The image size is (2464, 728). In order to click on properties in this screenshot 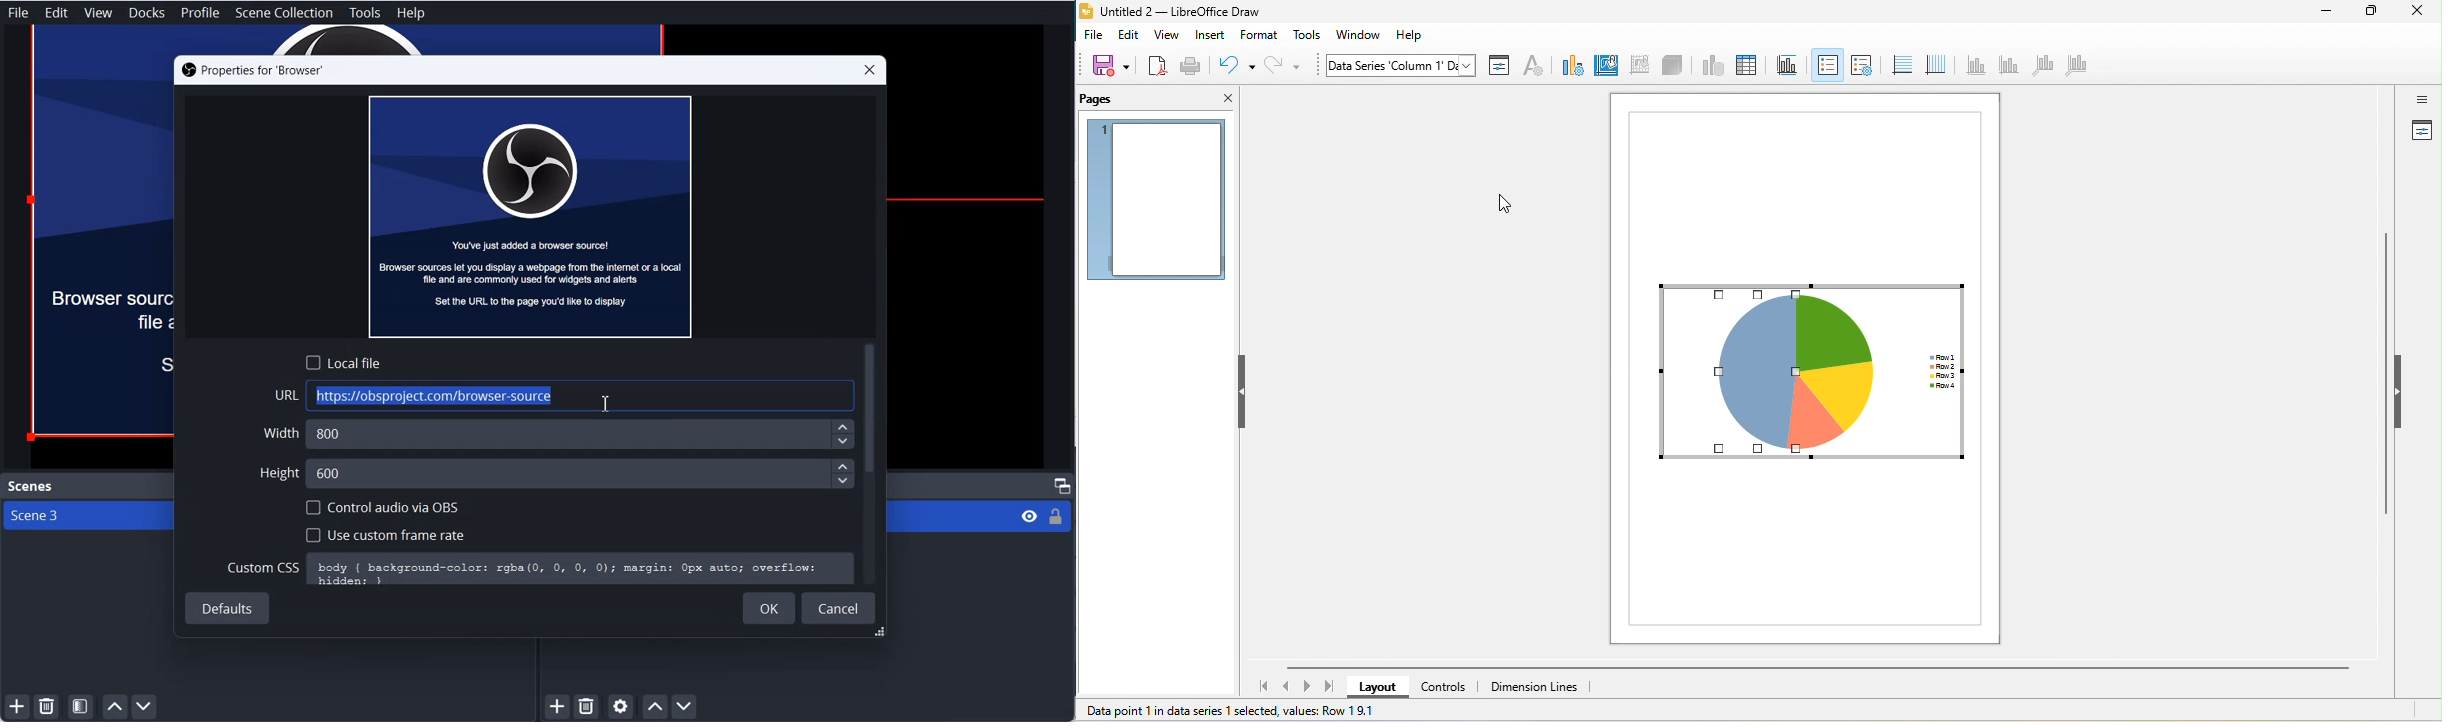, I will do `click(2421, 132)`.